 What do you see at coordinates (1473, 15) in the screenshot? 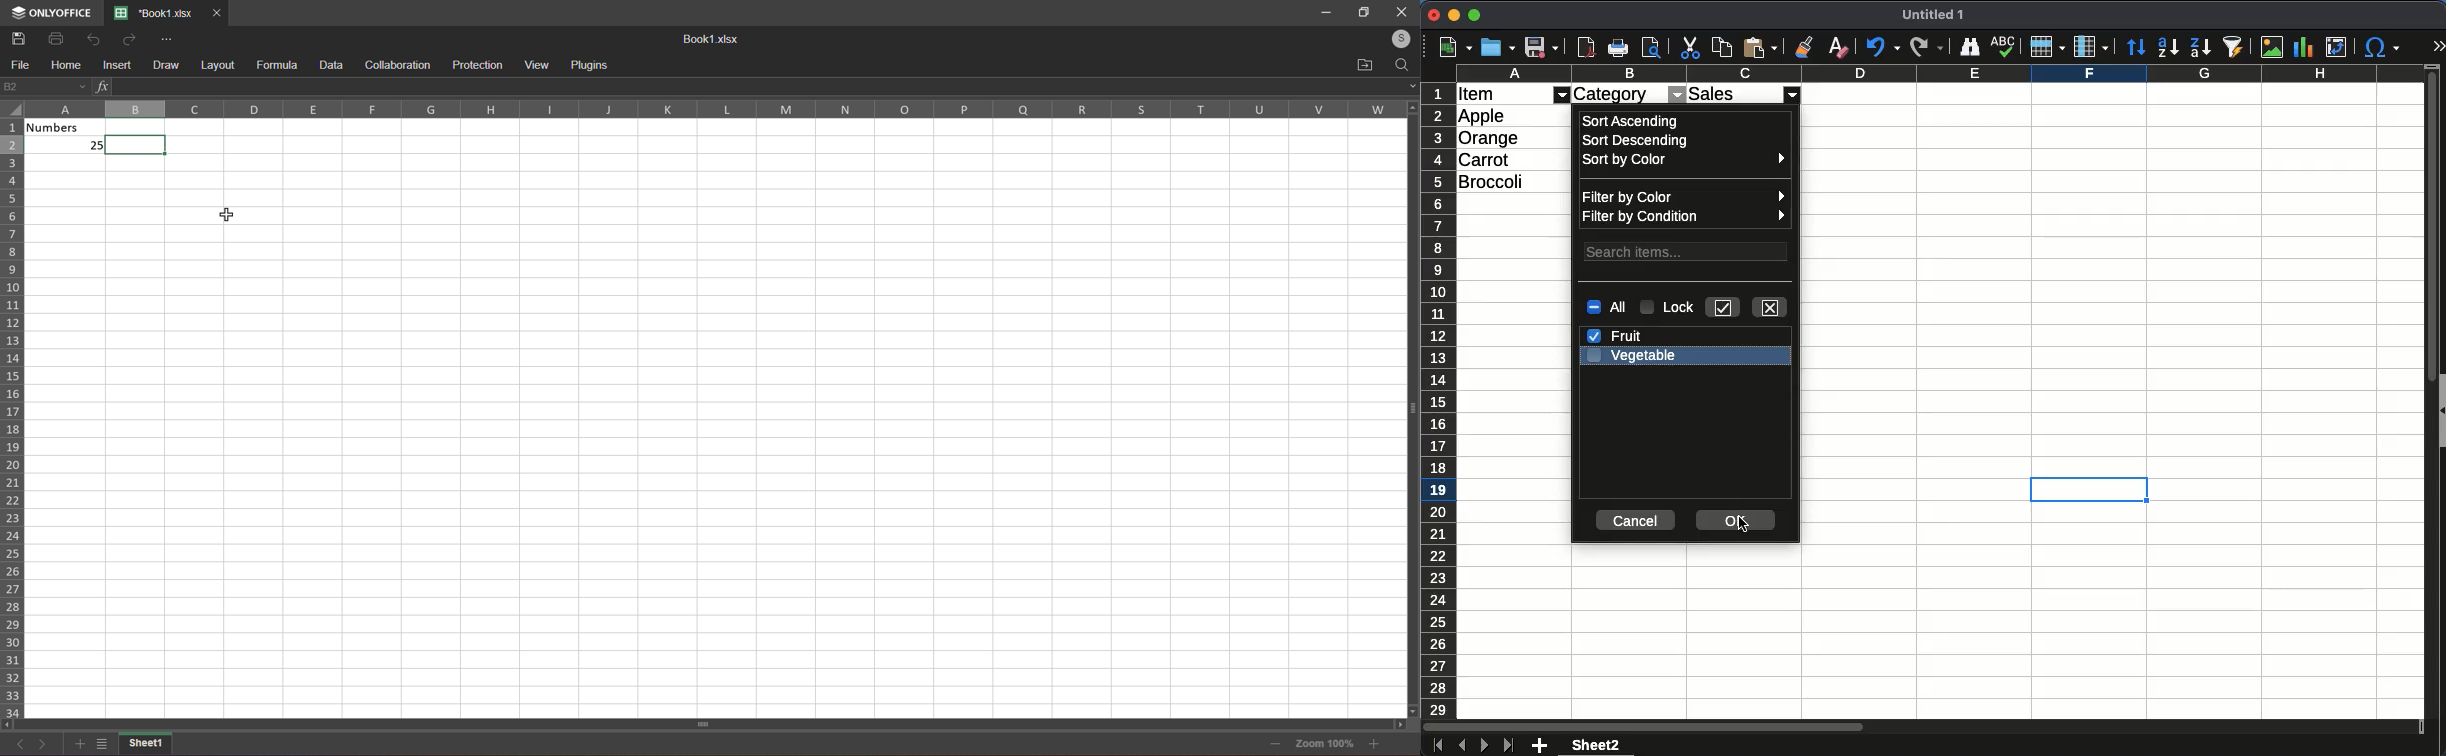
I see `maximize` at bounding box center [1473, 15].